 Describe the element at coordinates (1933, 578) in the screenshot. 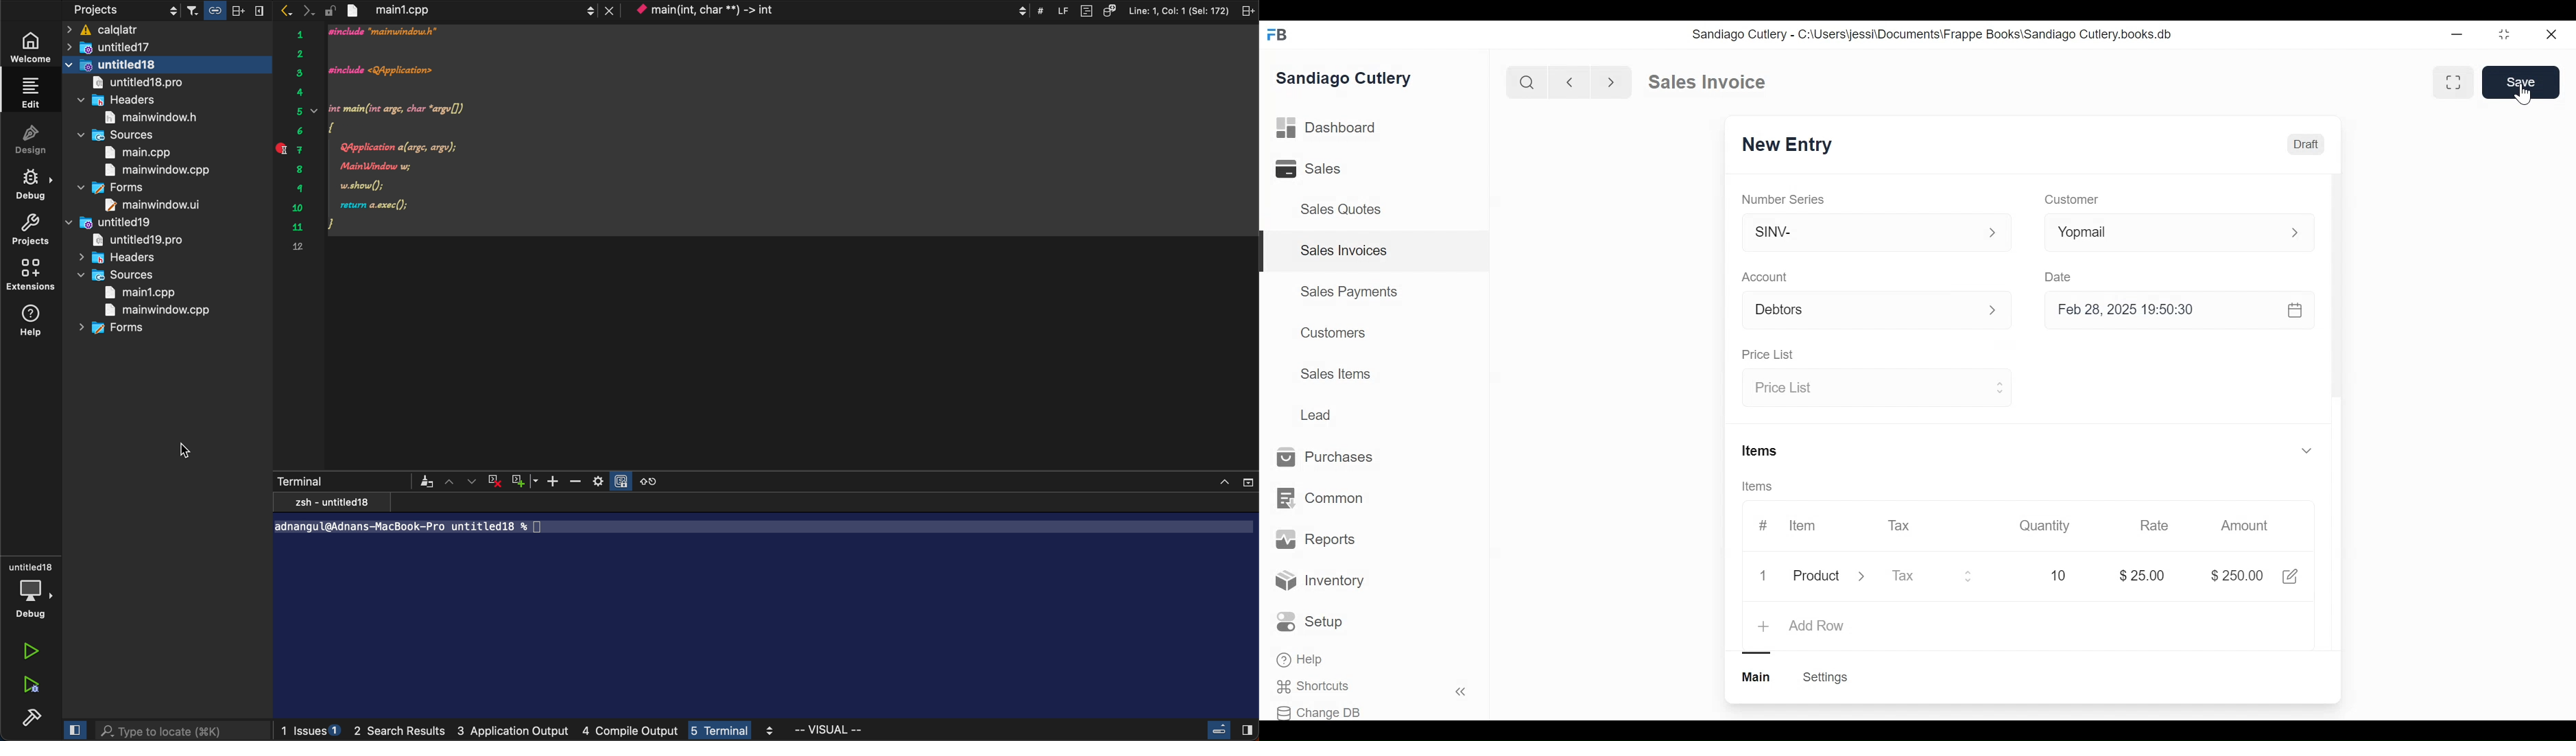

I see `Tax ` at that location.